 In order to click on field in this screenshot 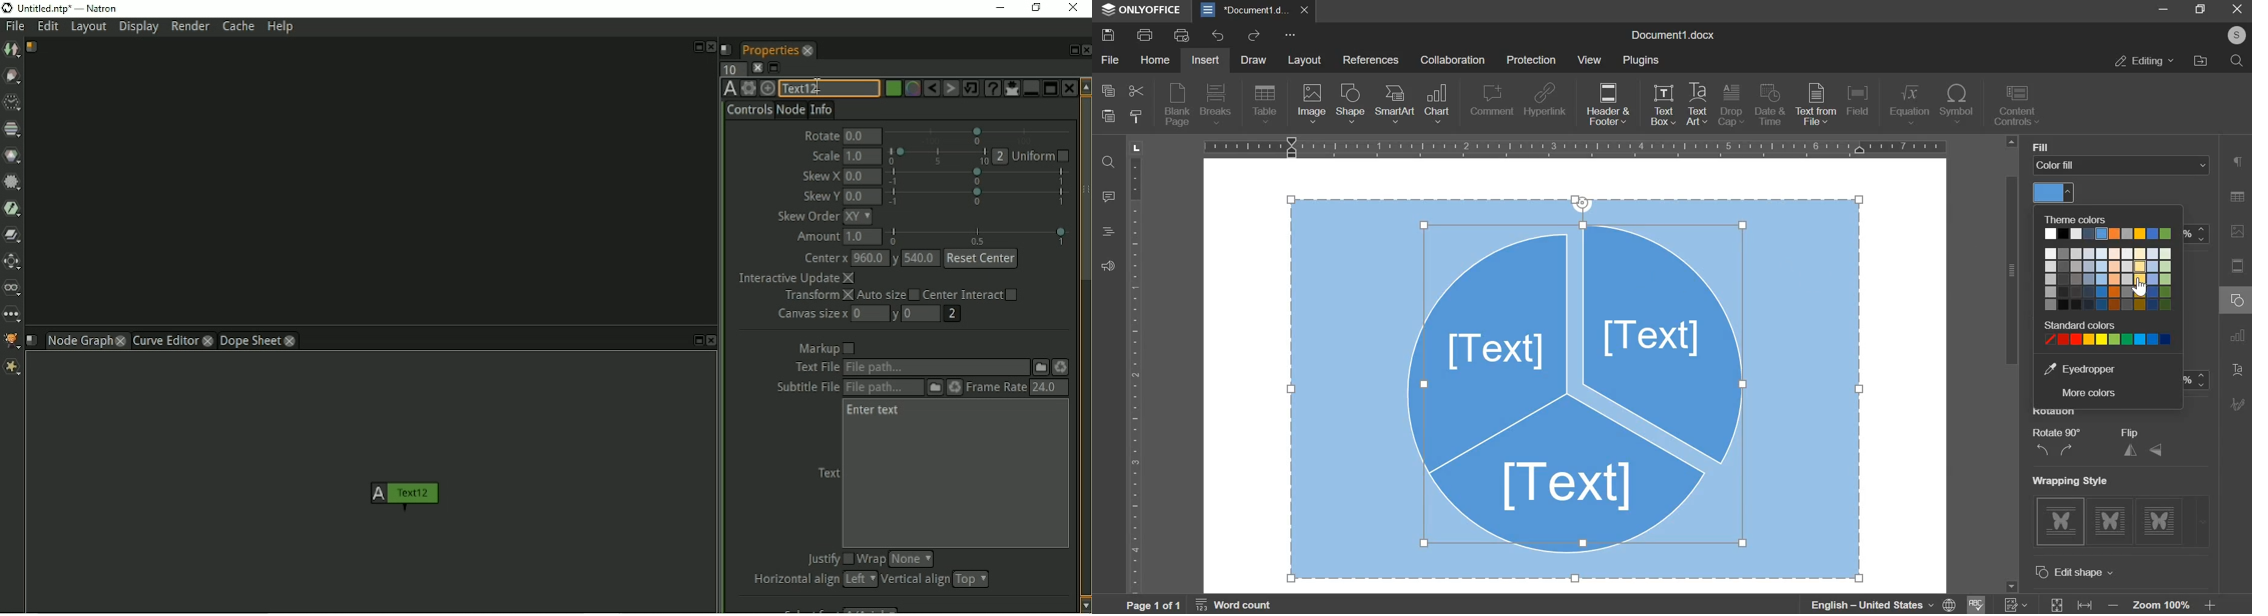, I will do `click(1857, 100)`.